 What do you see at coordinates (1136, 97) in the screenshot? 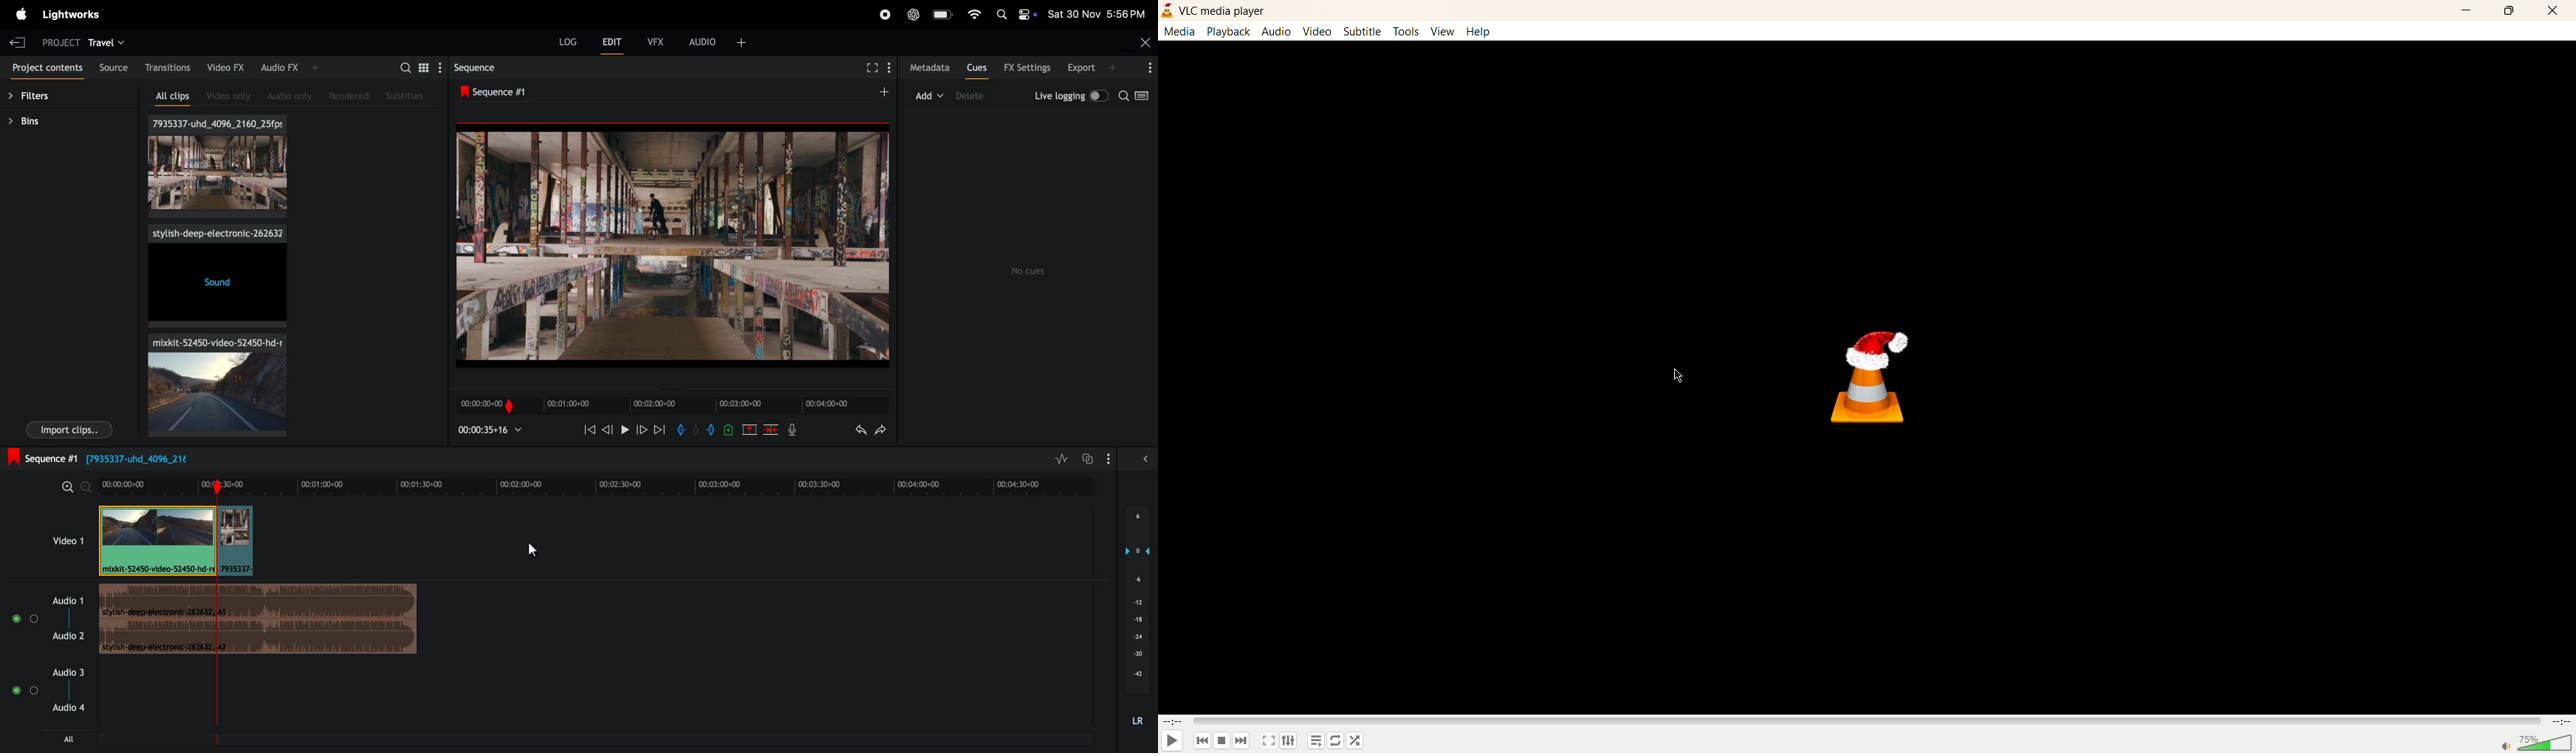
I see `search` at bounding box center [1136, 97].